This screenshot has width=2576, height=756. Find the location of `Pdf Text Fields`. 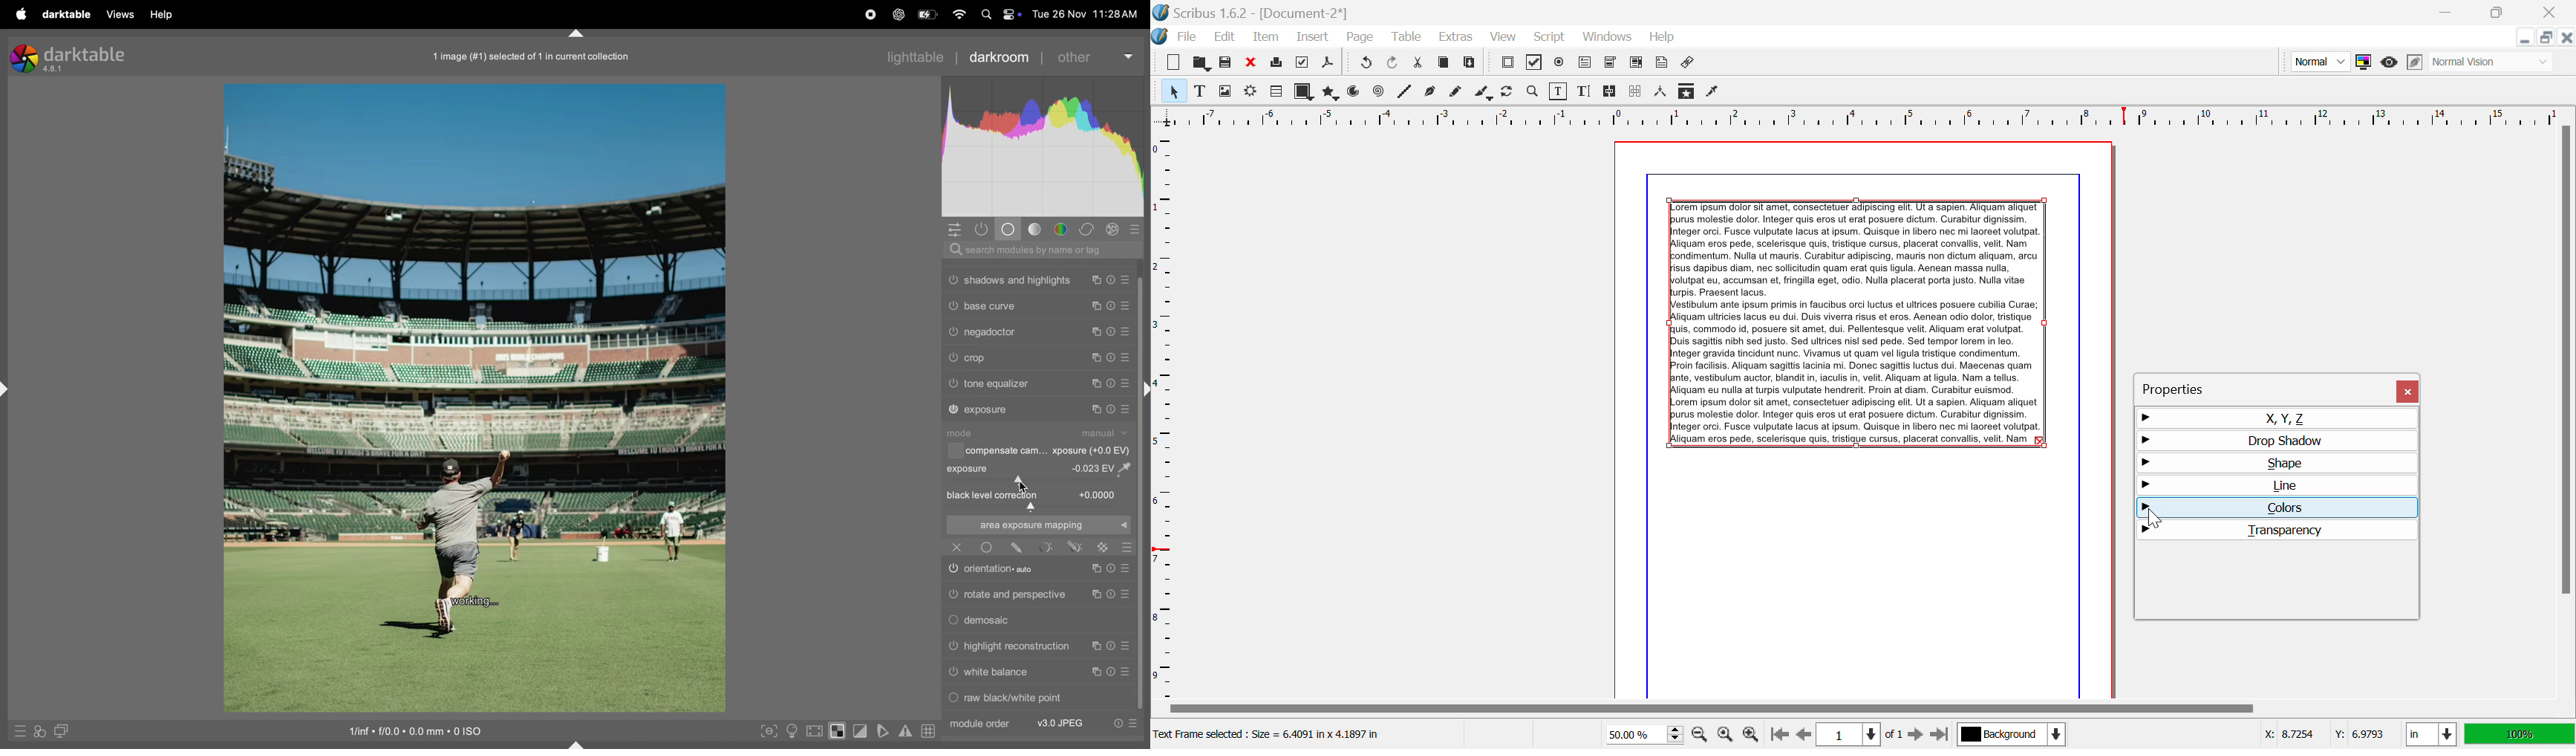

Pdf Text Fields is located at coordinates (1585, 63).